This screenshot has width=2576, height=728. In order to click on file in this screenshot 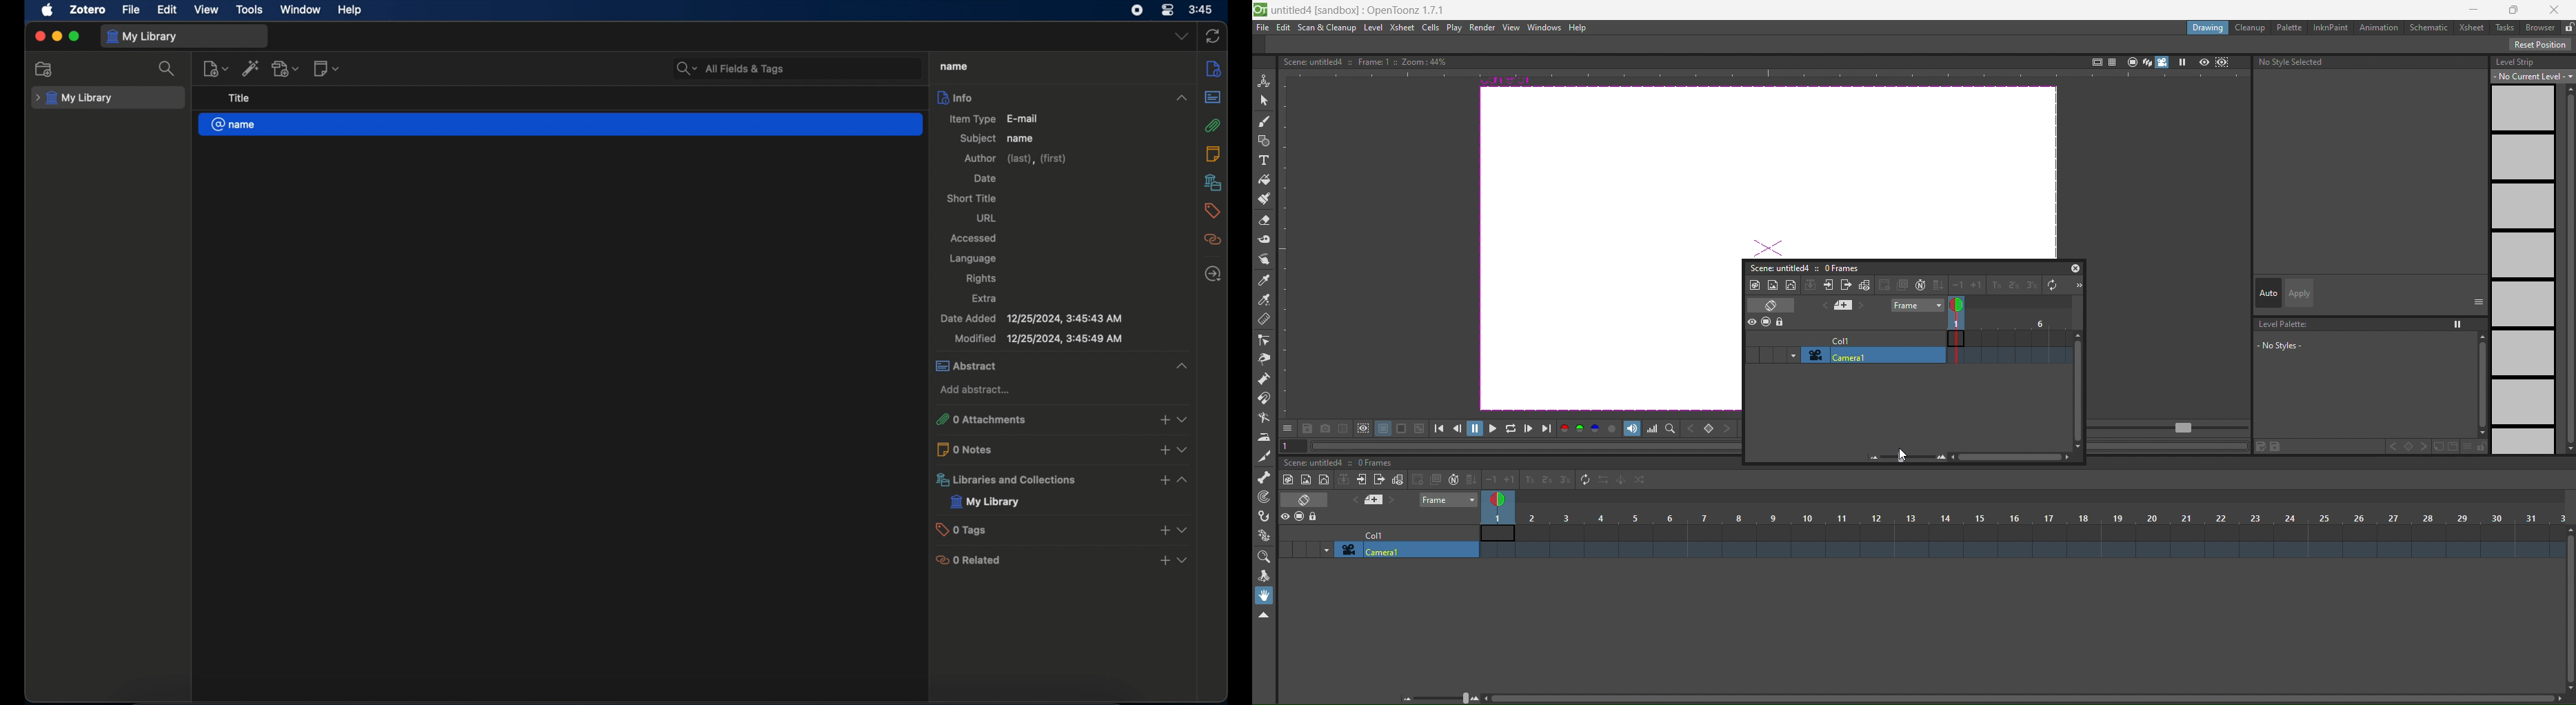, I will do `click(1263, 28)`.